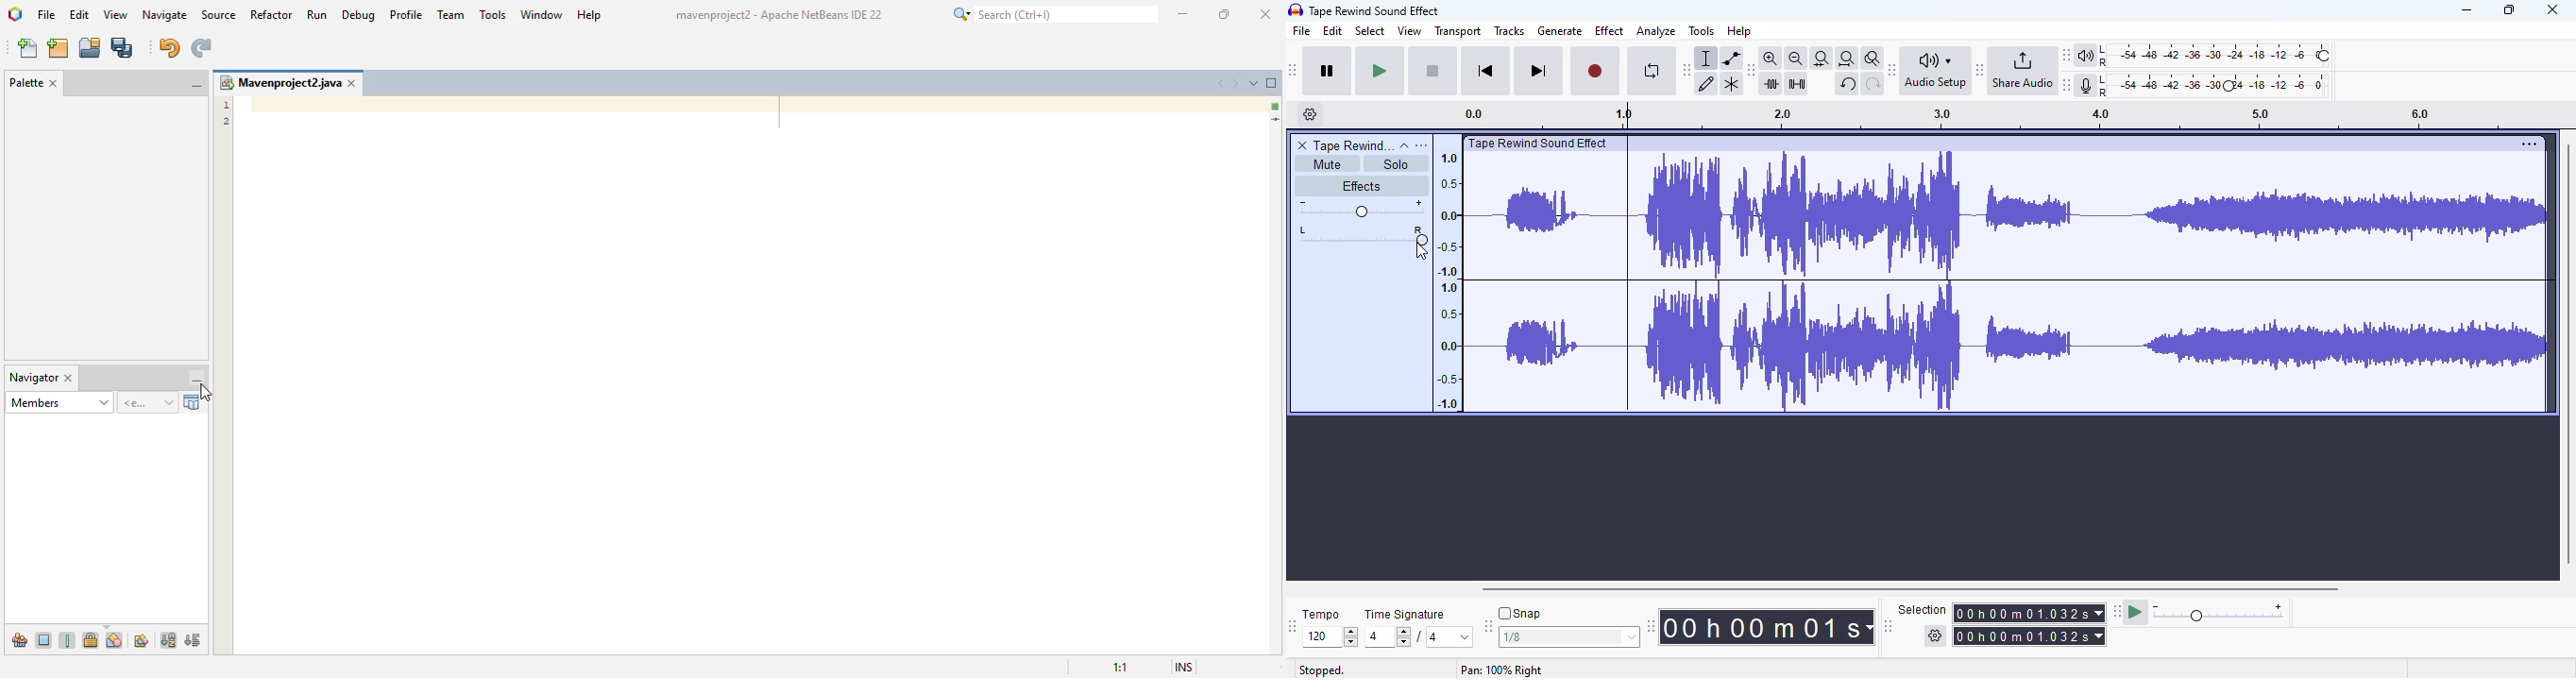 Image resolution: width=2576 pixels, height=700 pixels. Describe the element at coordinates (2067, 85) in the screenshot. I see `audacity recording meter toolbar` at that location.